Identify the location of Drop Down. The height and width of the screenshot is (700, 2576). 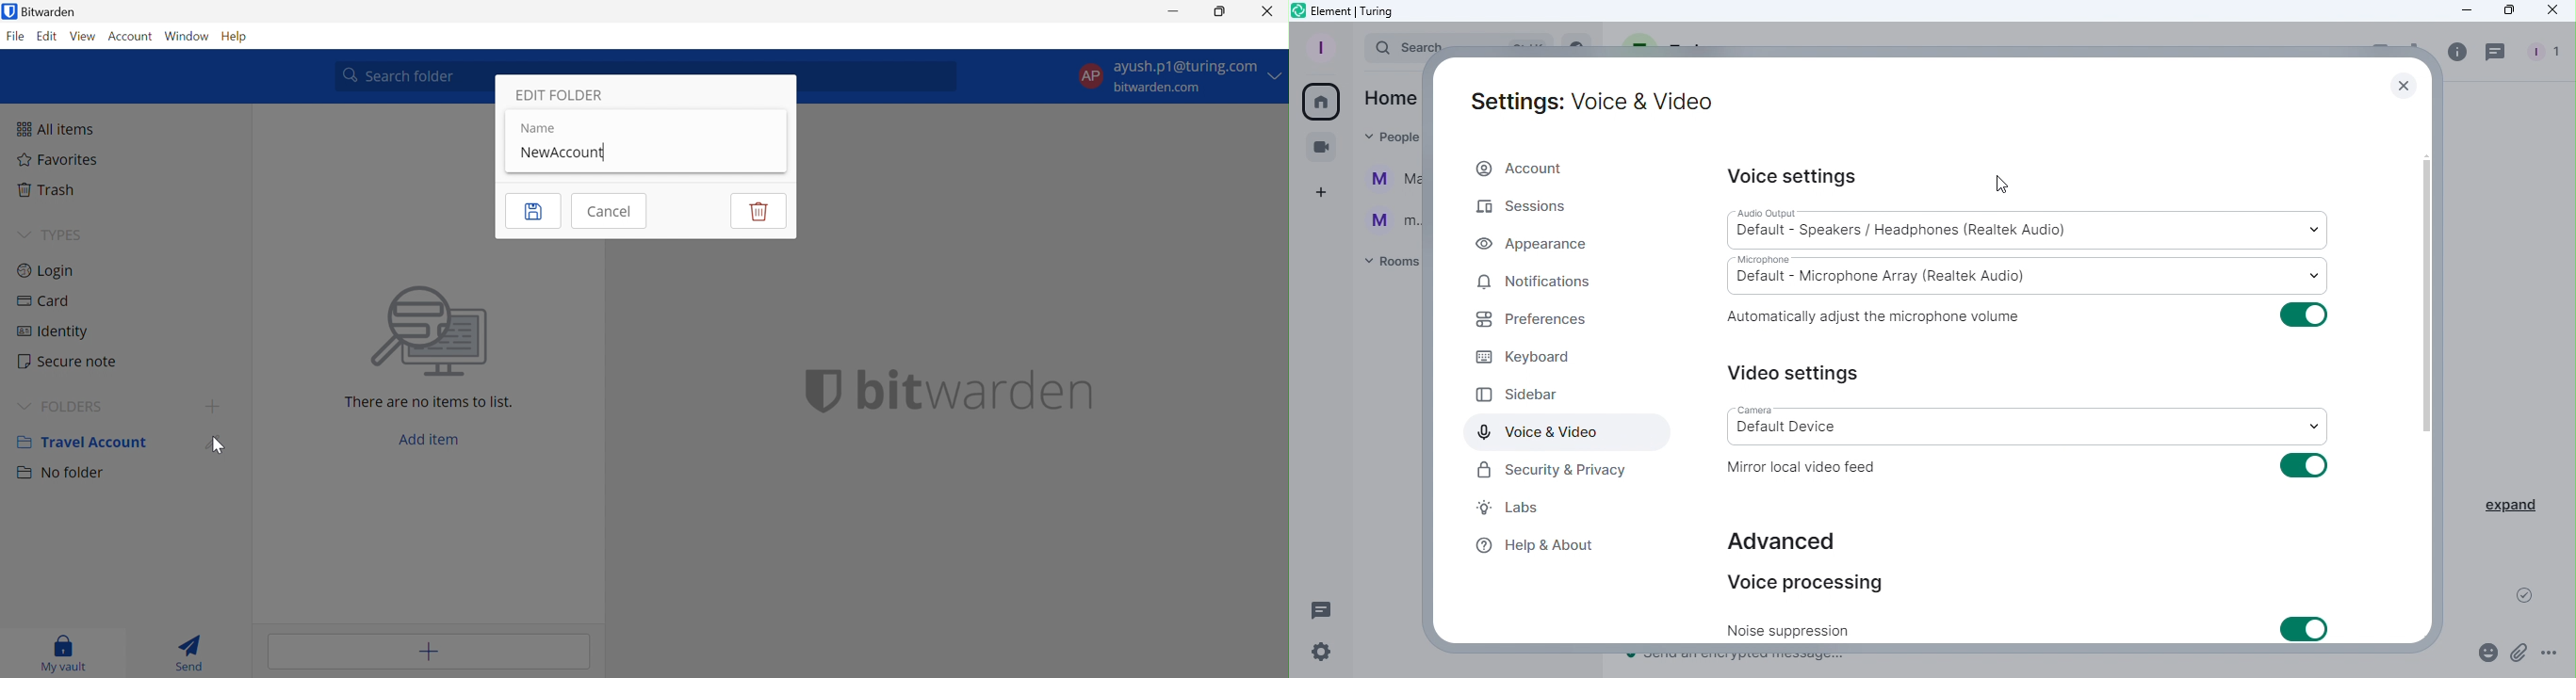
(20, 234).